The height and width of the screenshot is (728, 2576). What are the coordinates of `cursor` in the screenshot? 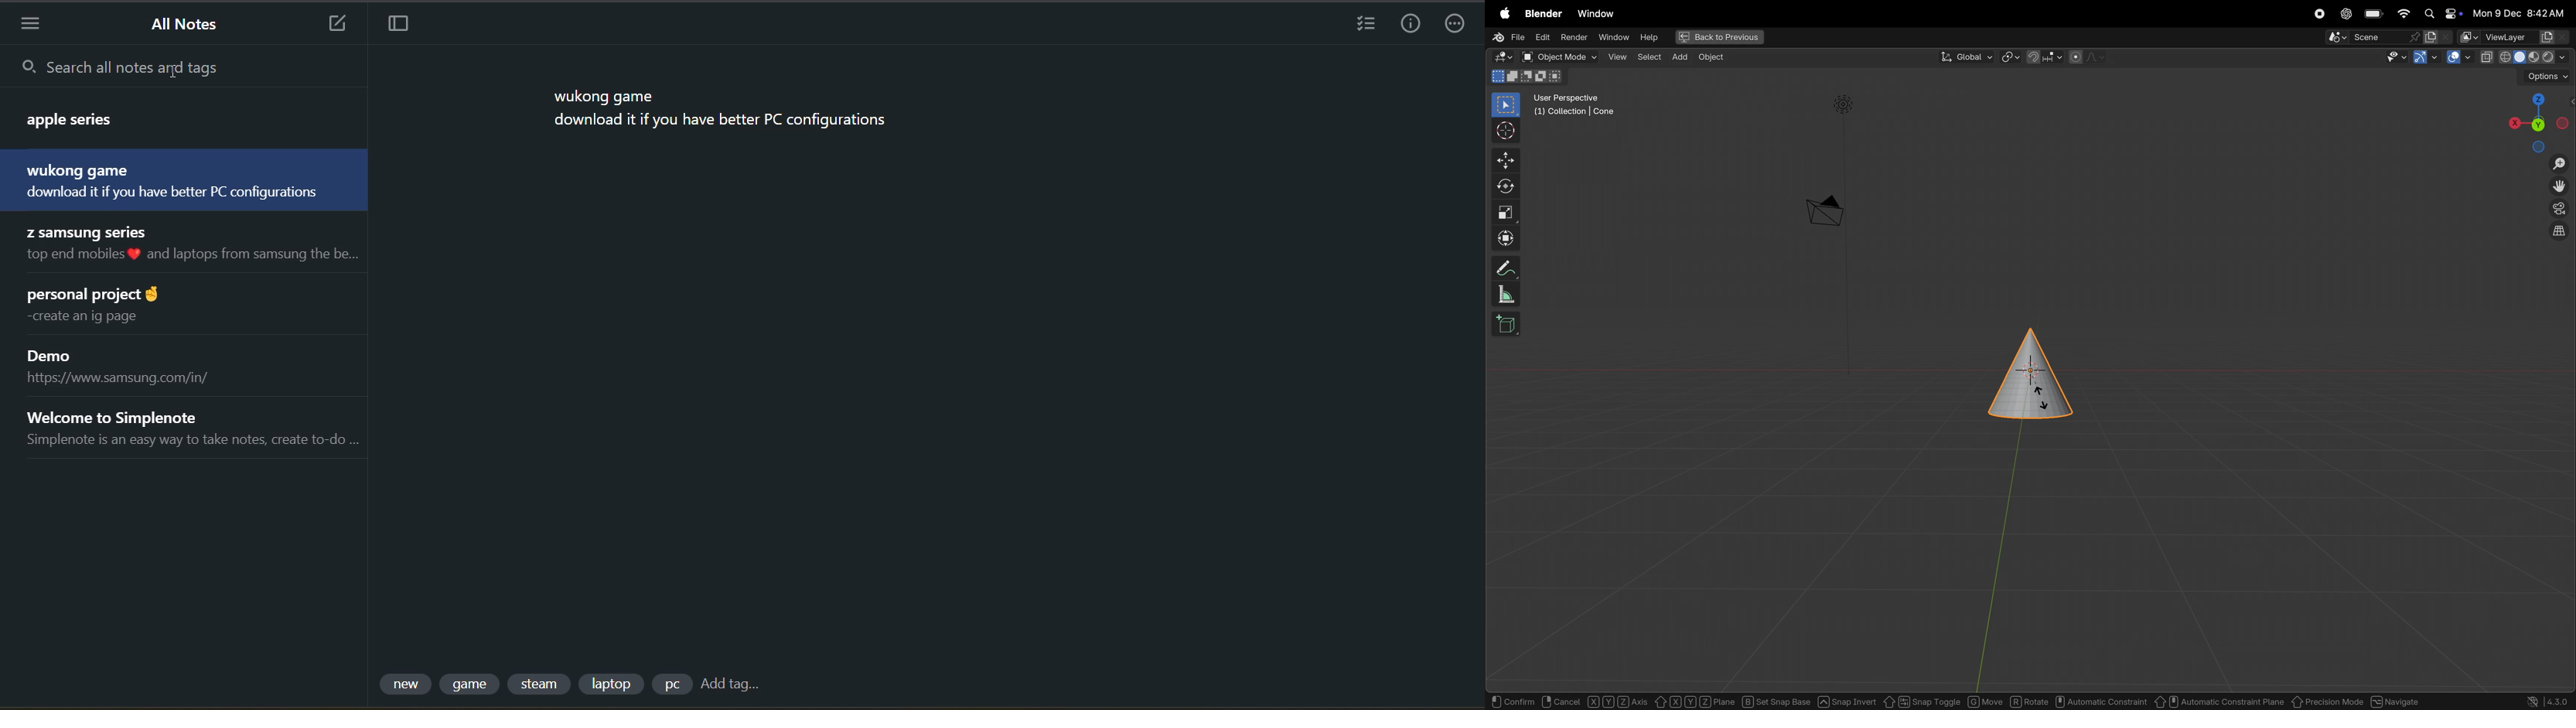 It's located at (1502, 131).